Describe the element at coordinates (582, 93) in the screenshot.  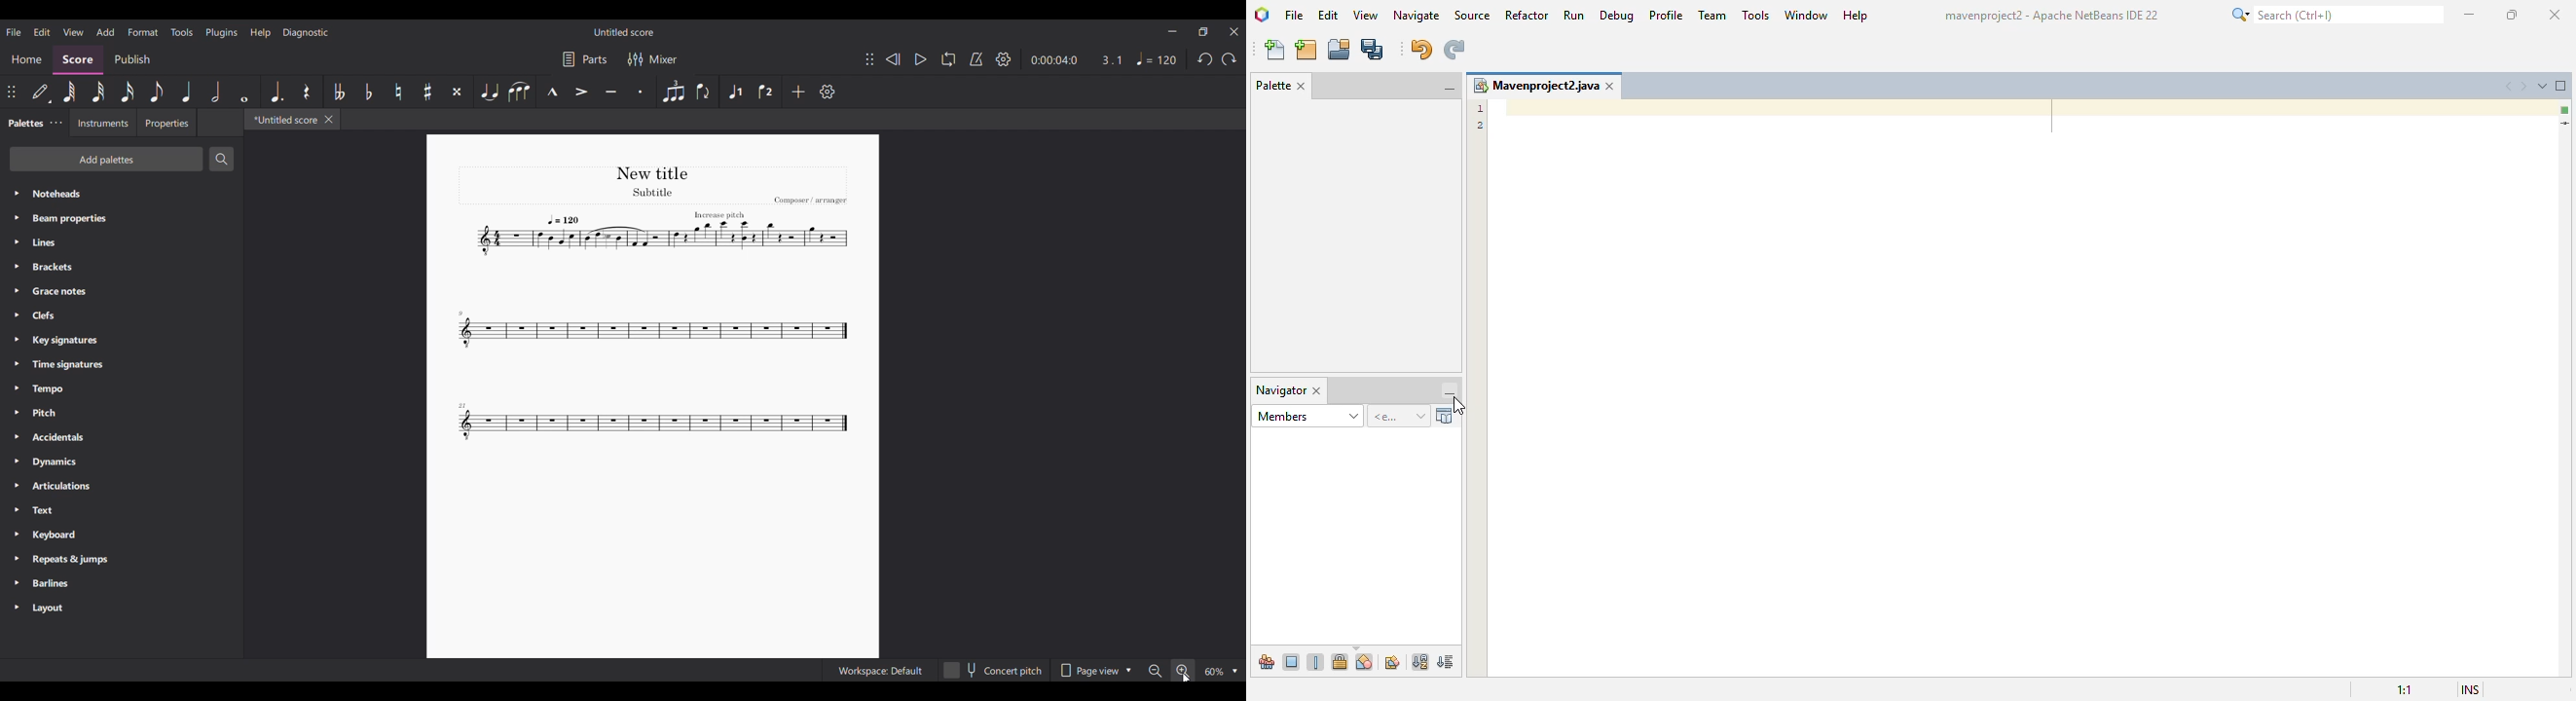
I see `Accent` at that location.